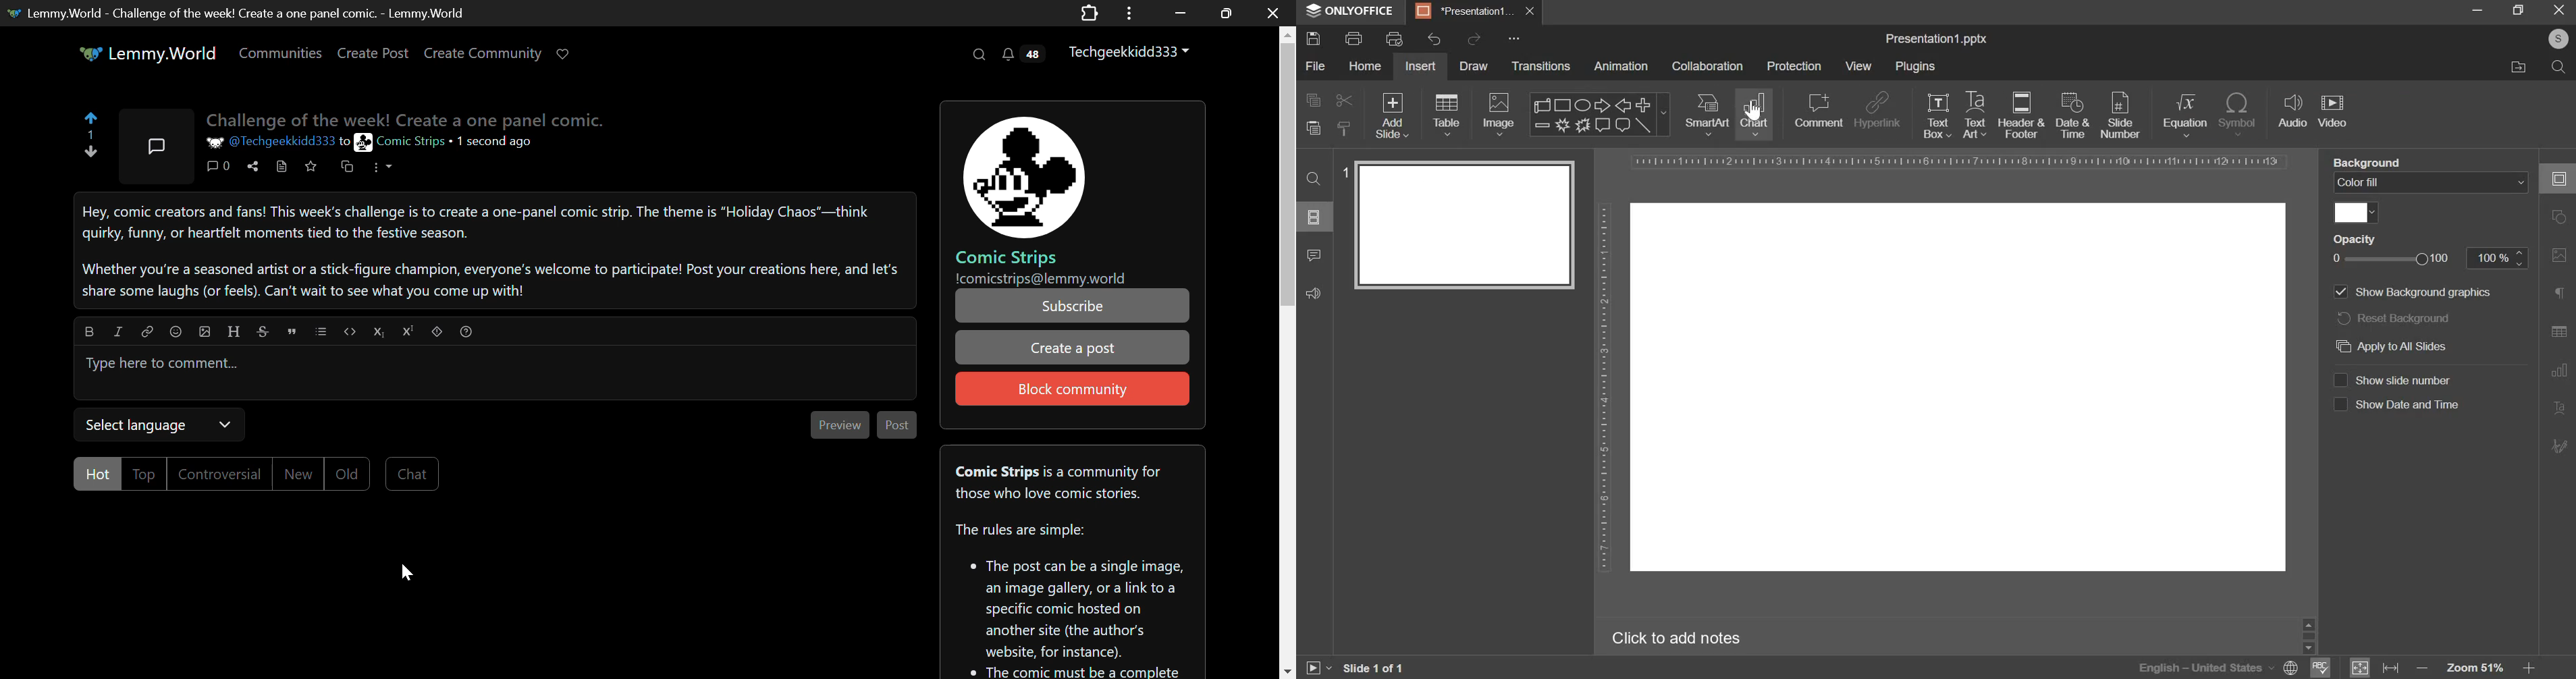 This screenshot has height=700, width=2576. Describe the element at coordinates (1473, 66) in the screenshot. I see `draw` at that location.